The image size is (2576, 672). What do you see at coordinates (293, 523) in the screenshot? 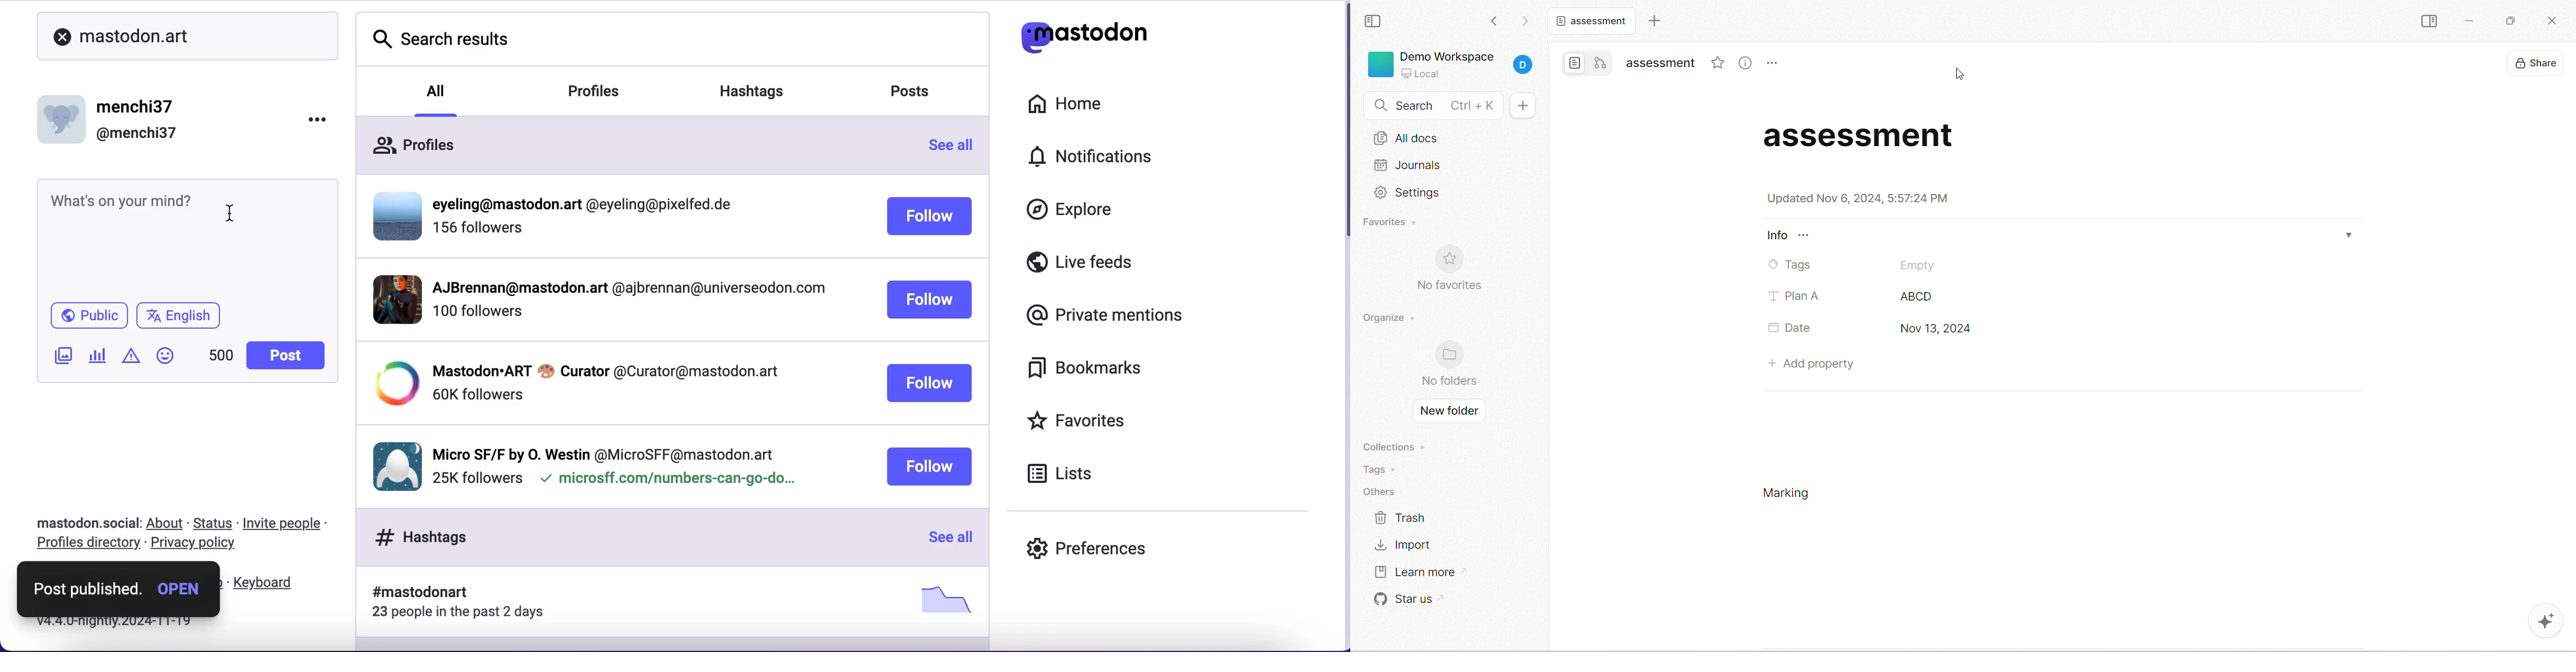
I see `invite people` at bounding box center [293, 523].